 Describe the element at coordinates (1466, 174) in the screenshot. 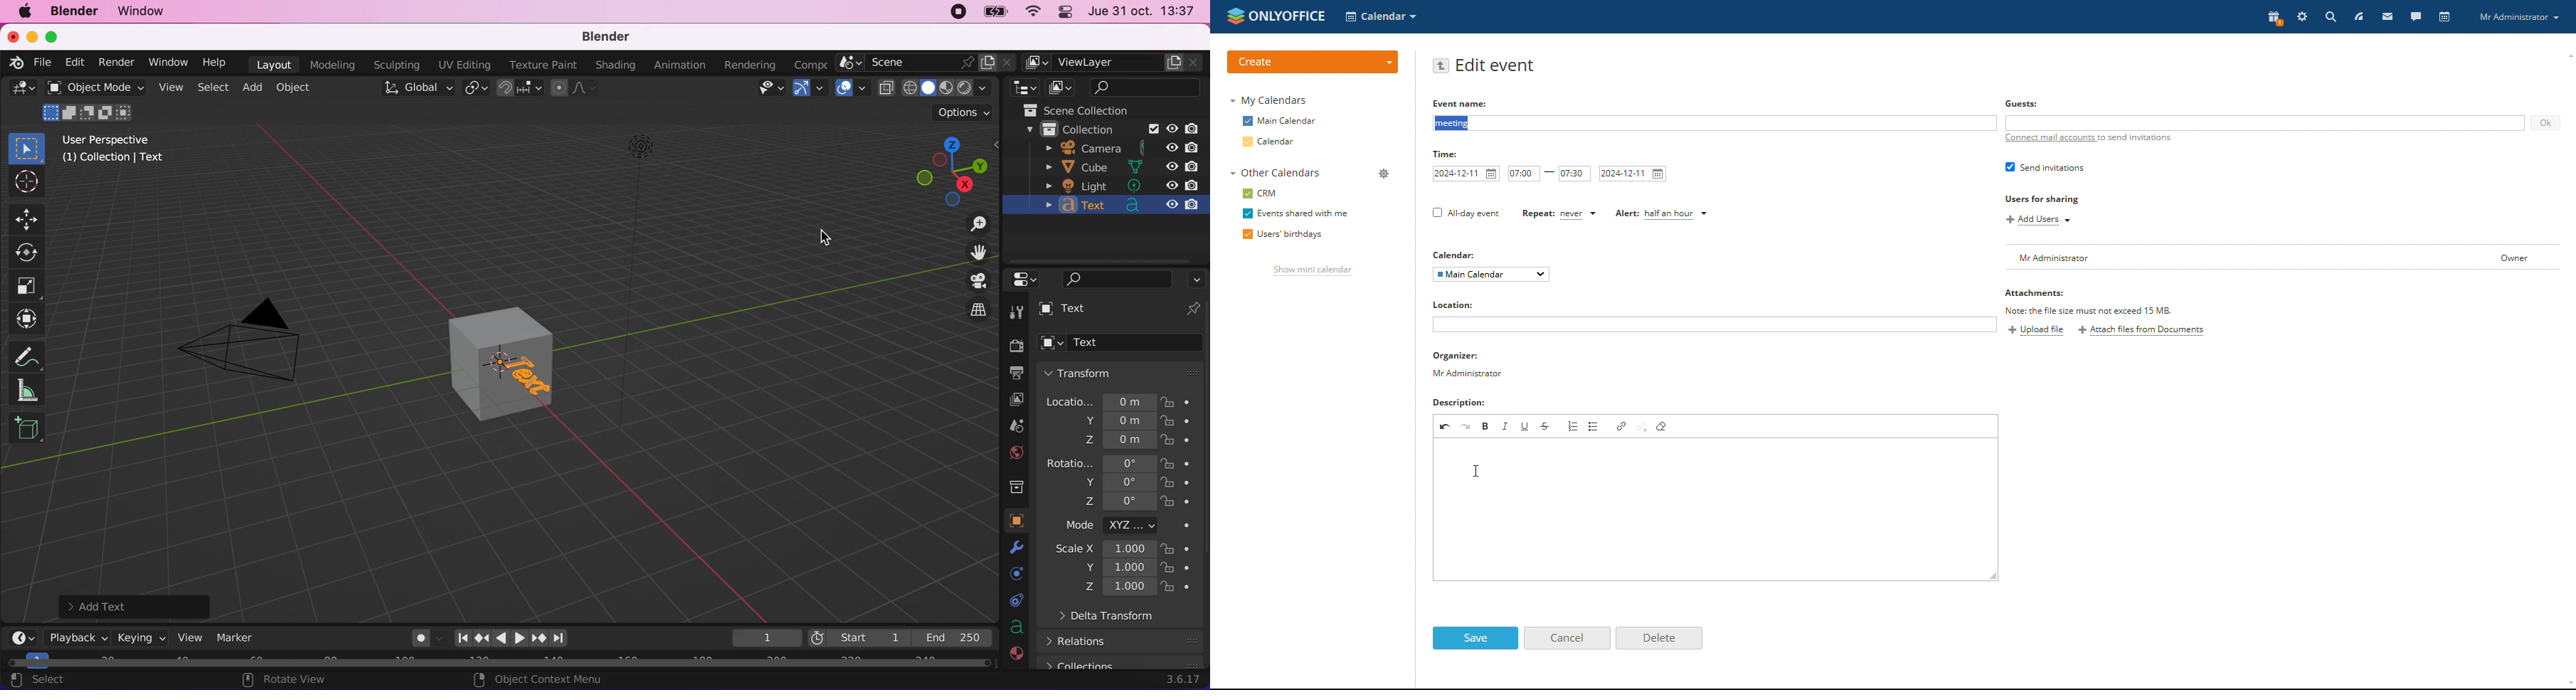

I see `start date` at that location.